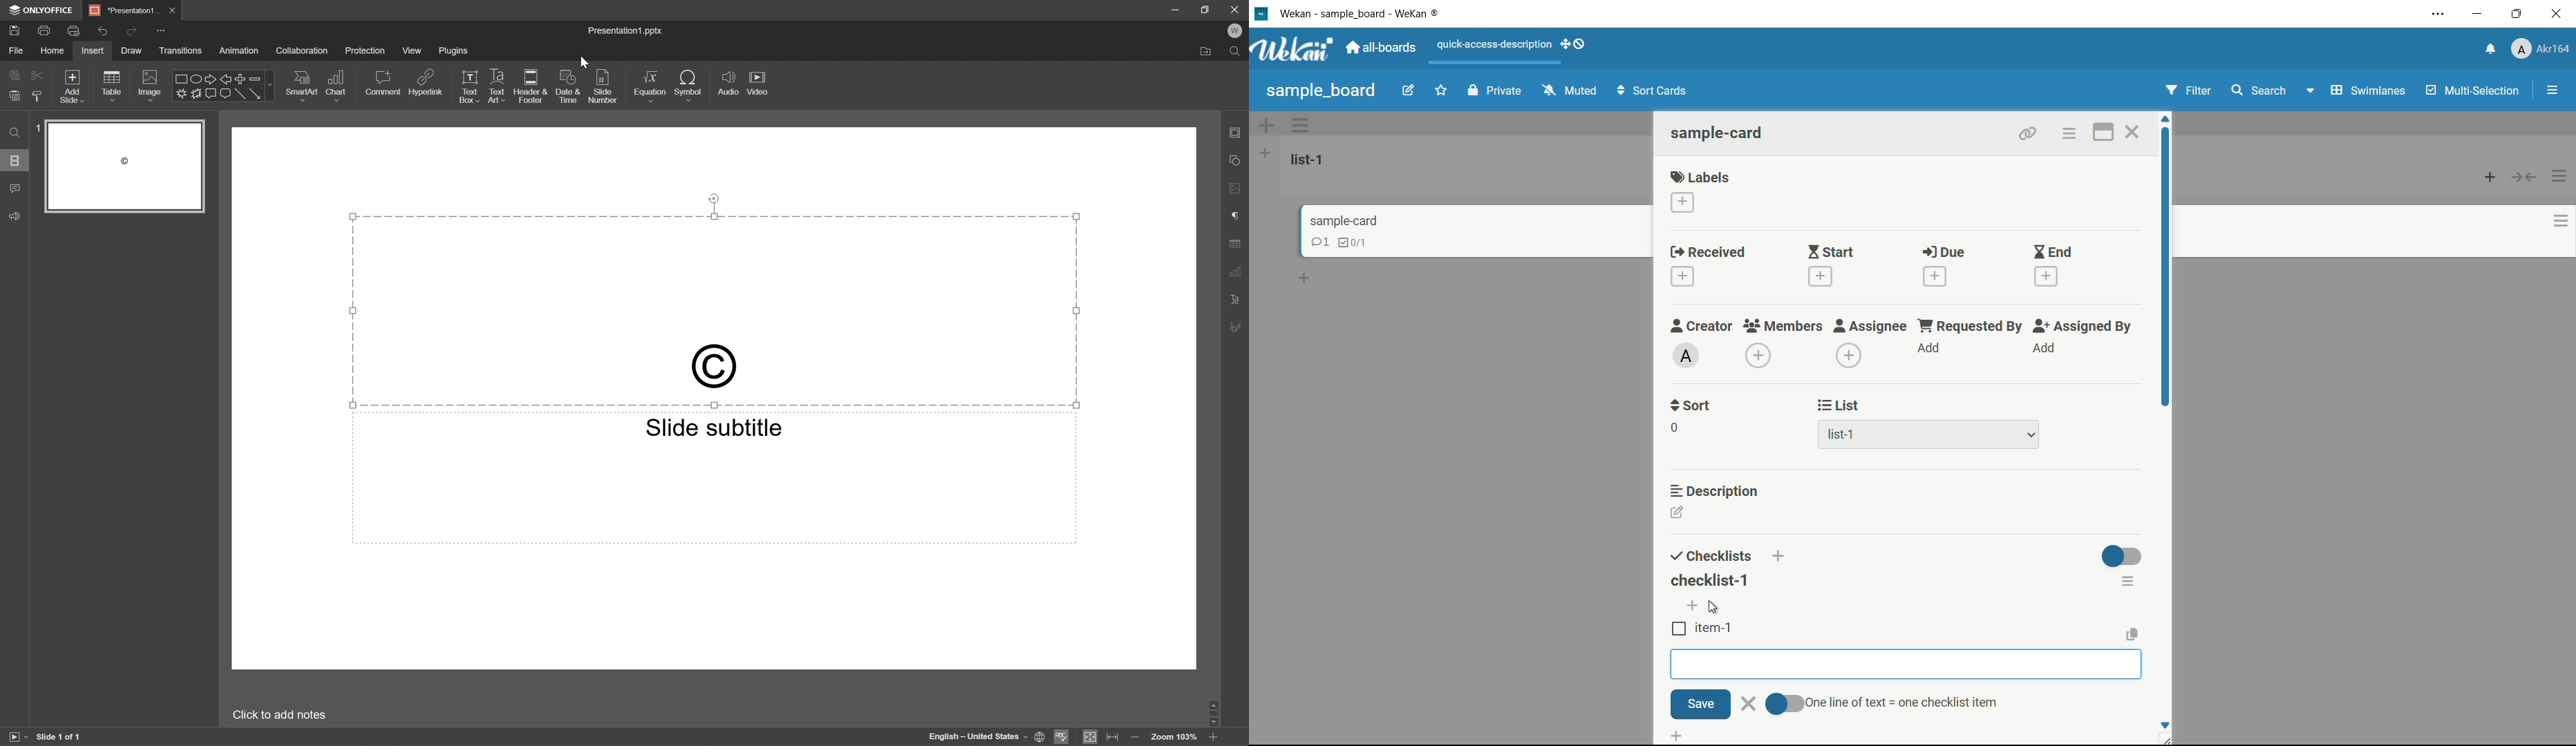  I want to click on profile, so click(2541, 50).